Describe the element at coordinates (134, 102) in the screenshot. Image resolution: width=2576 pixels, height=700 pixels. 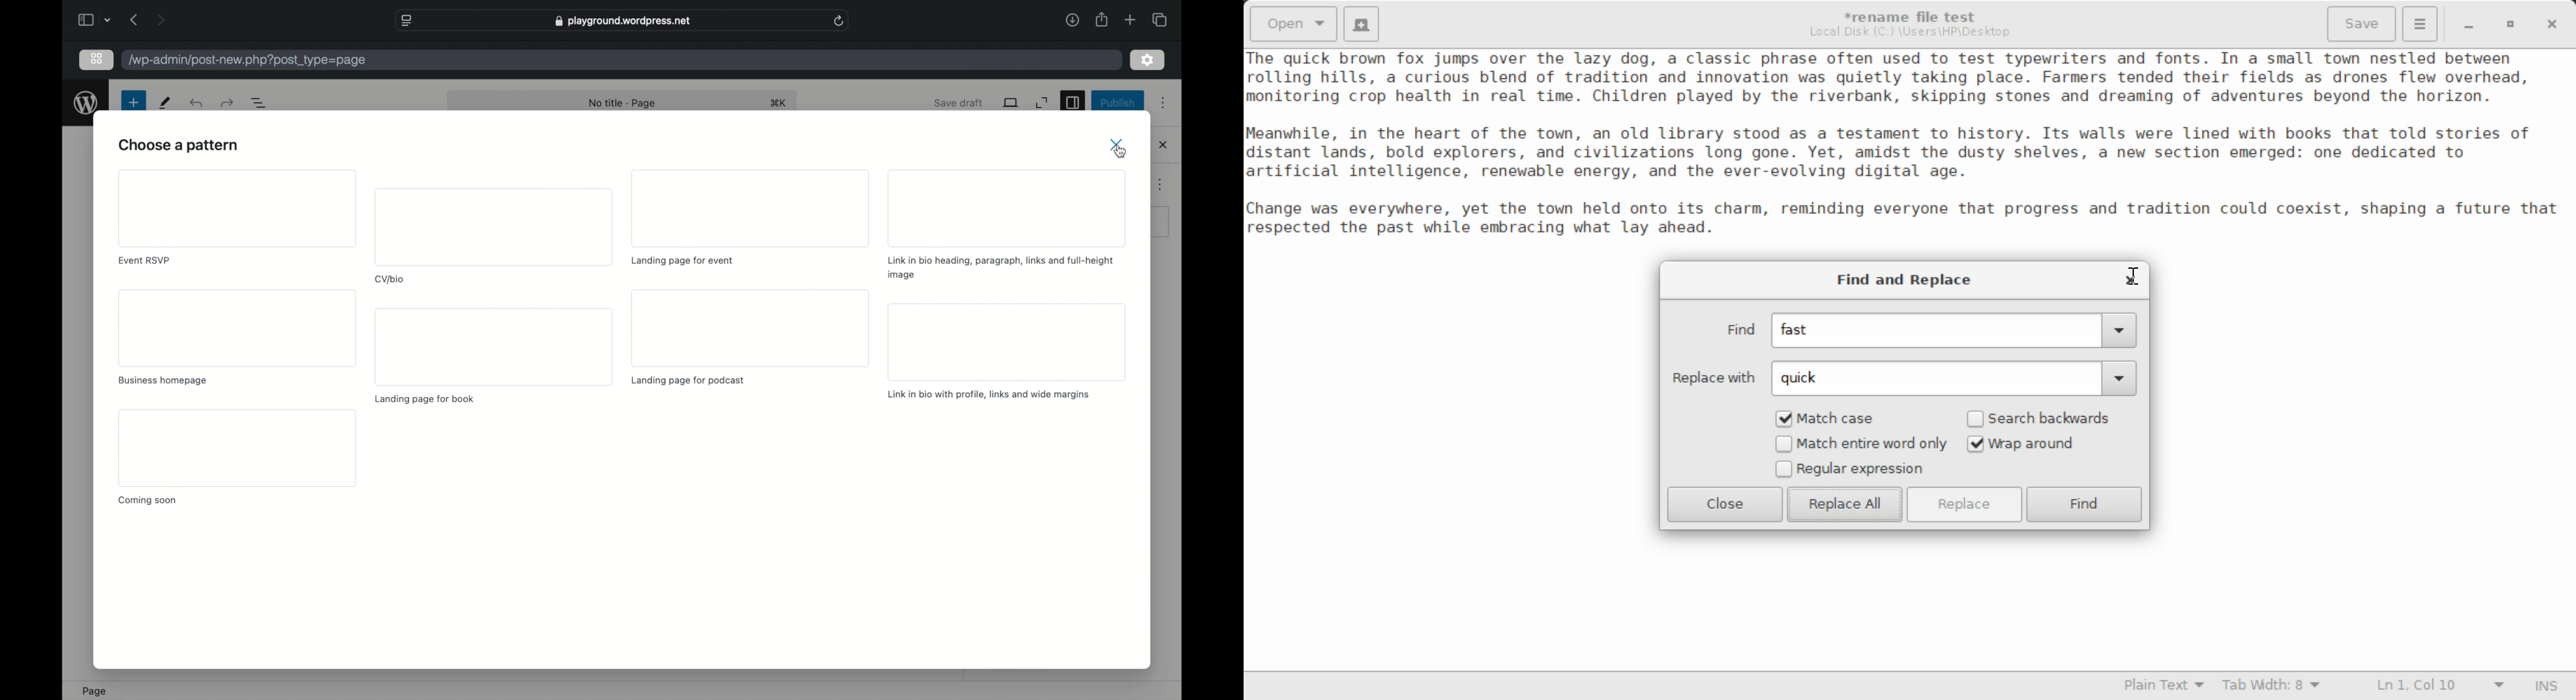
I see `new` at that location.